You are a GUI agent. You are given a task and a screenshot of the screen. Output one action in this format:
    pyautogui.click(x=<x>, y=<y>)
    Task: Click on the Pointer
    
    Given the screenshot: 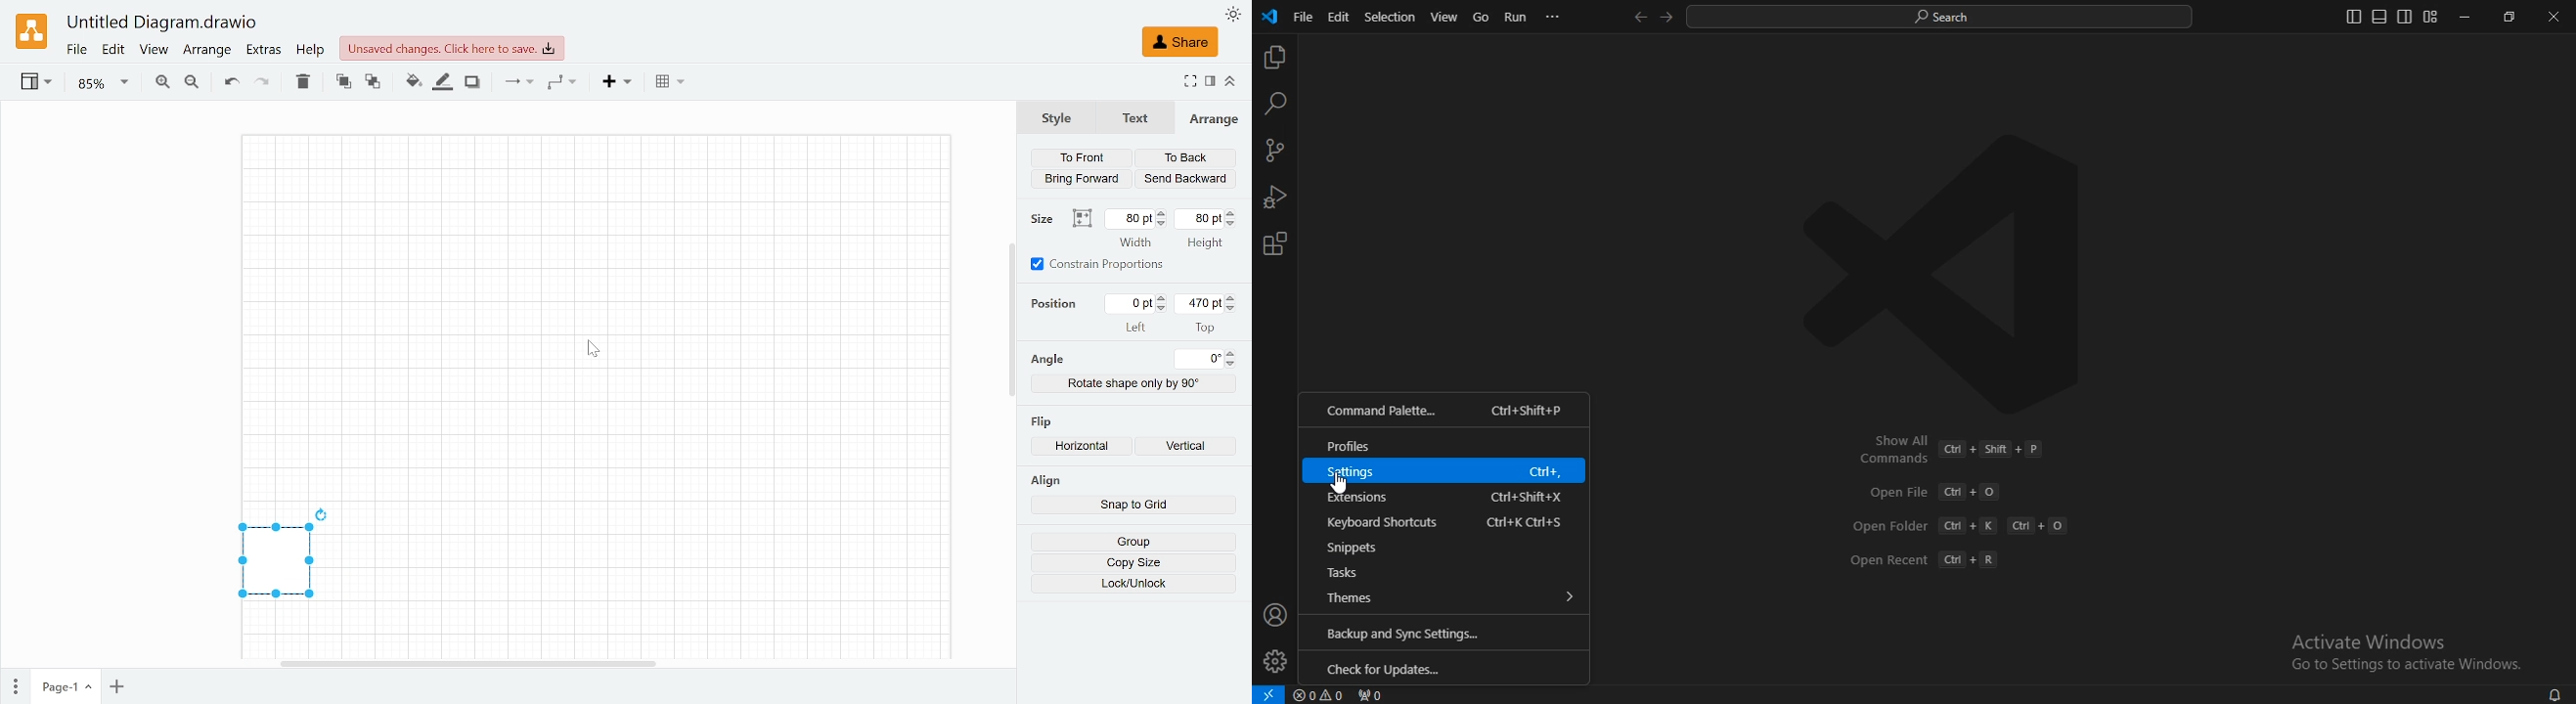 What is the action you would take?
    pyautogui.click(x=594, y=349)
    